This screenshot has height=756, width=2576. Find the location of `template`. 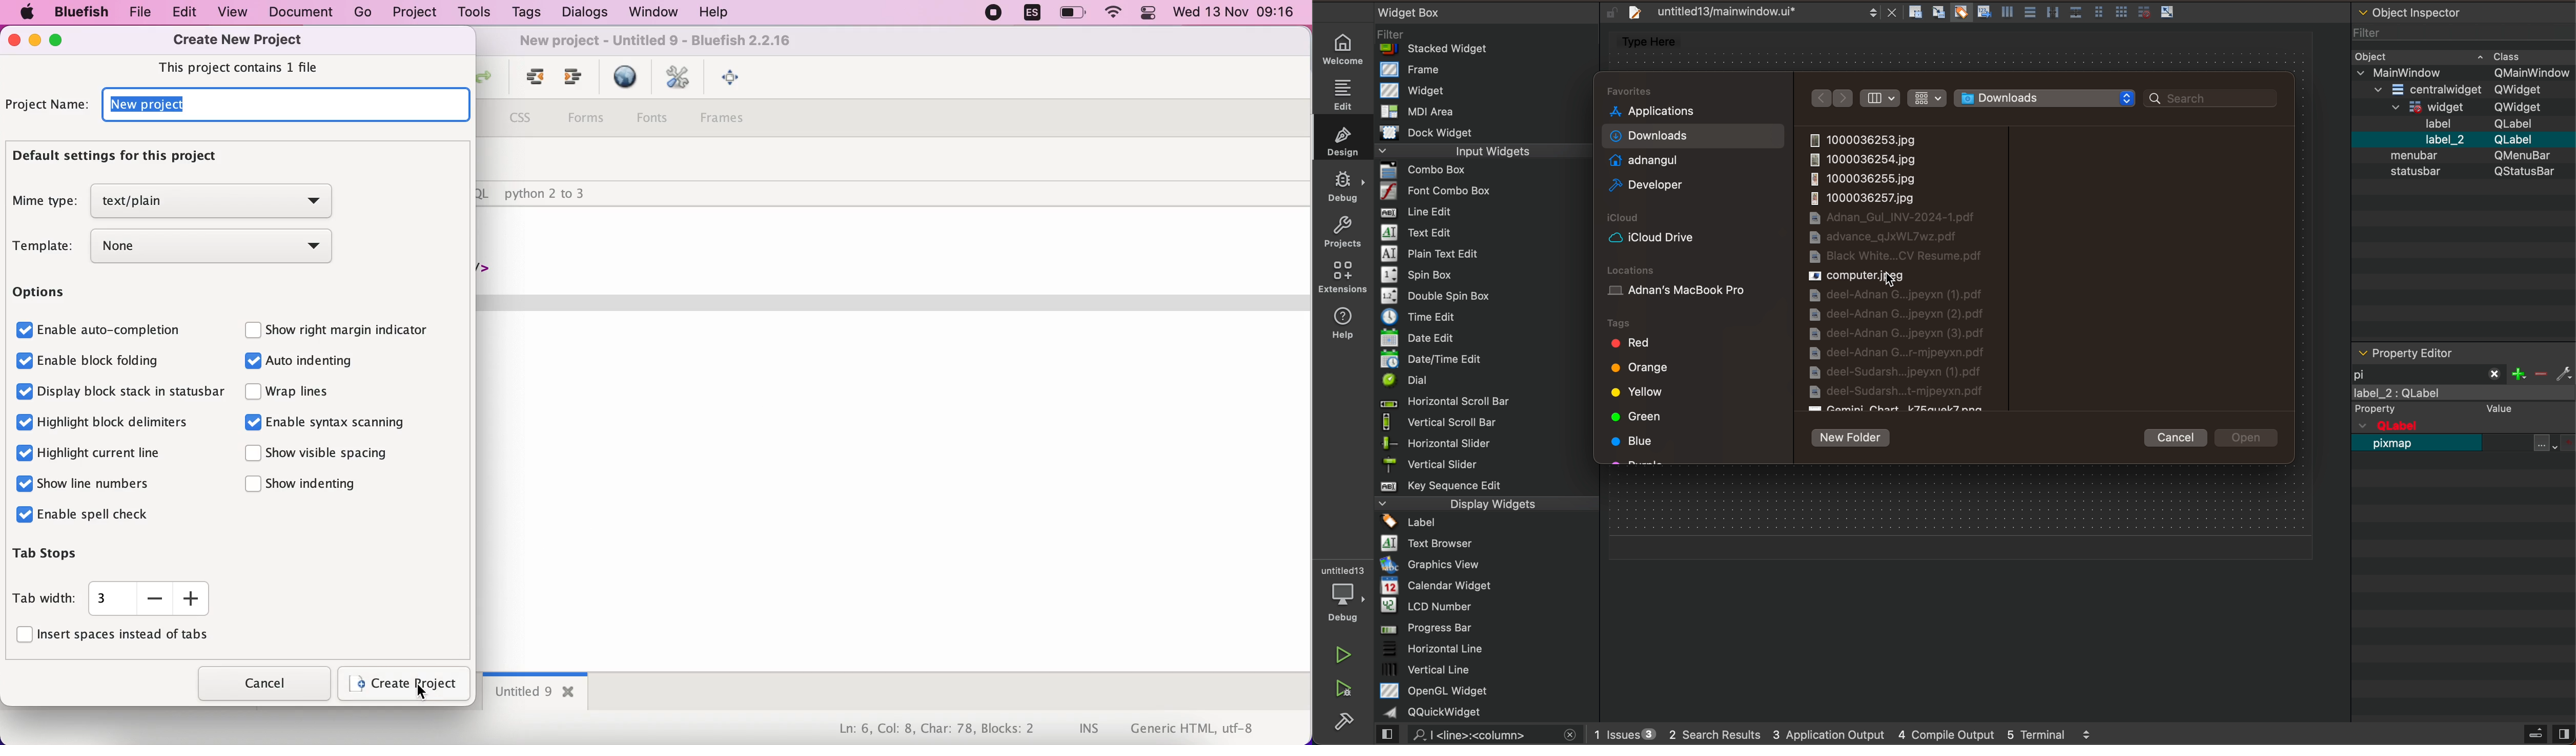

template is located at coordinates (42, 247).